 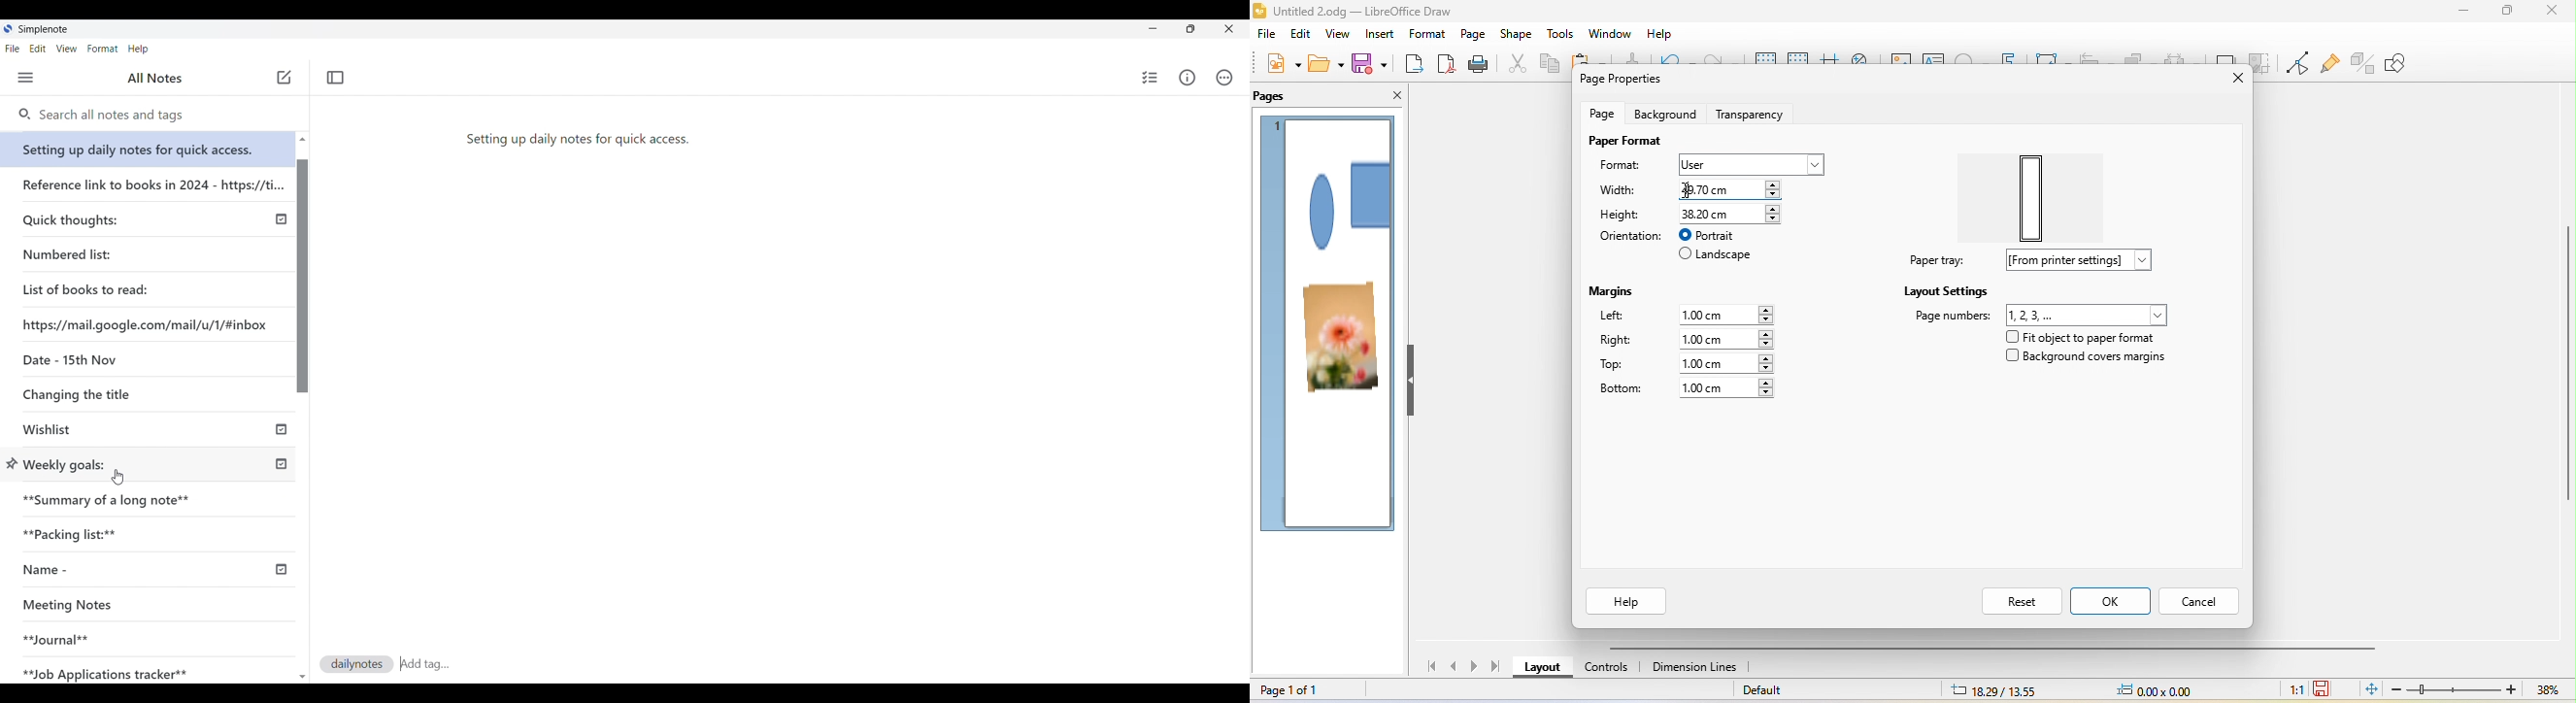 I want to click on margins, so click(x=1614, y=292).